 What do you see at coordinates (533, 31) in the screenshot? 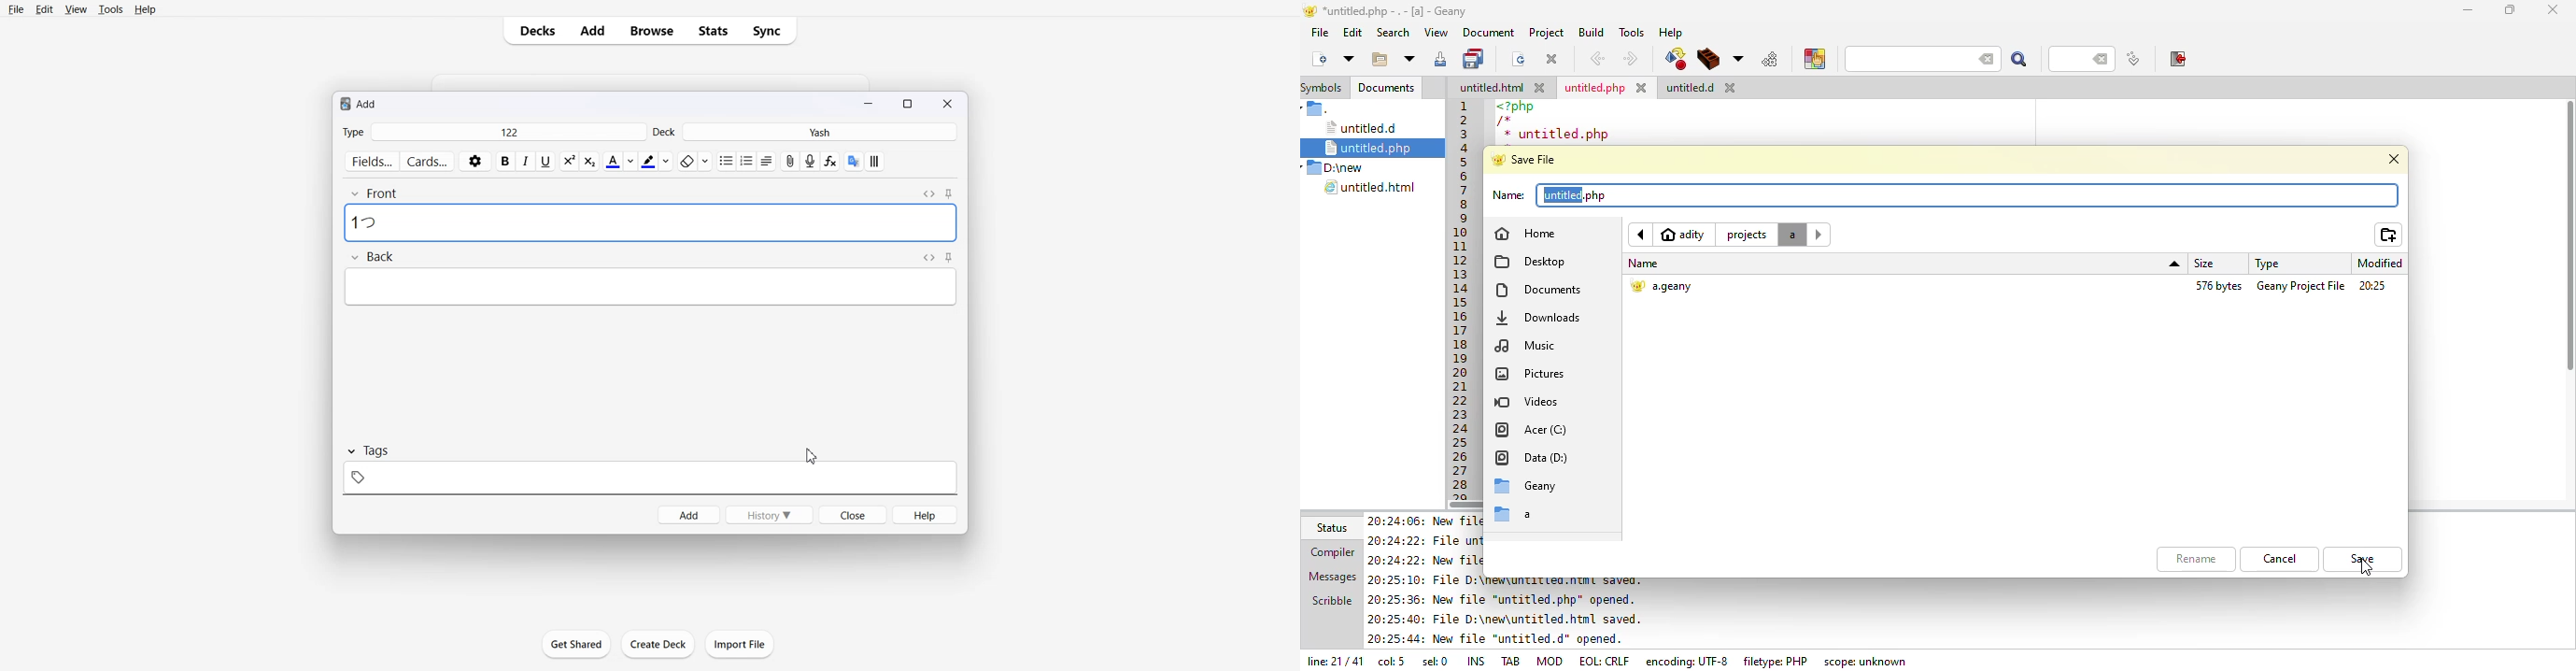
I see `Decks` at bounding box center [533, 31].